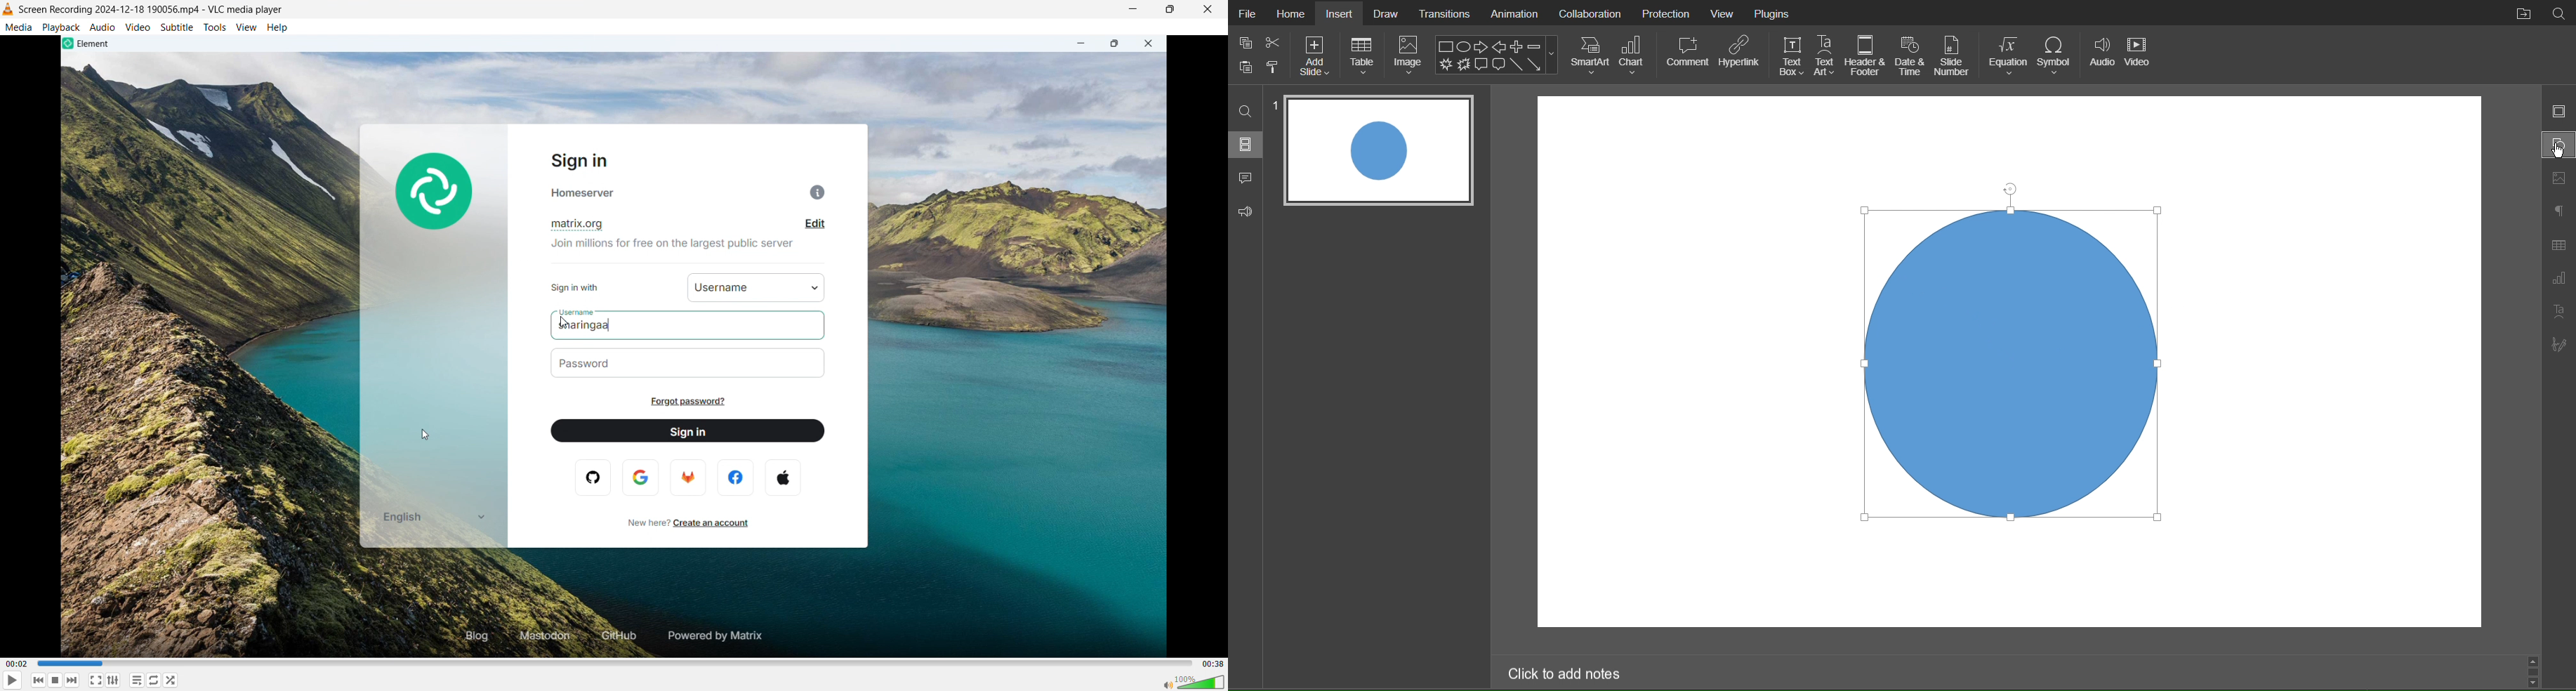 This screenshot has width=2576, height=700. I want to click on Table, so click(1361, 55).